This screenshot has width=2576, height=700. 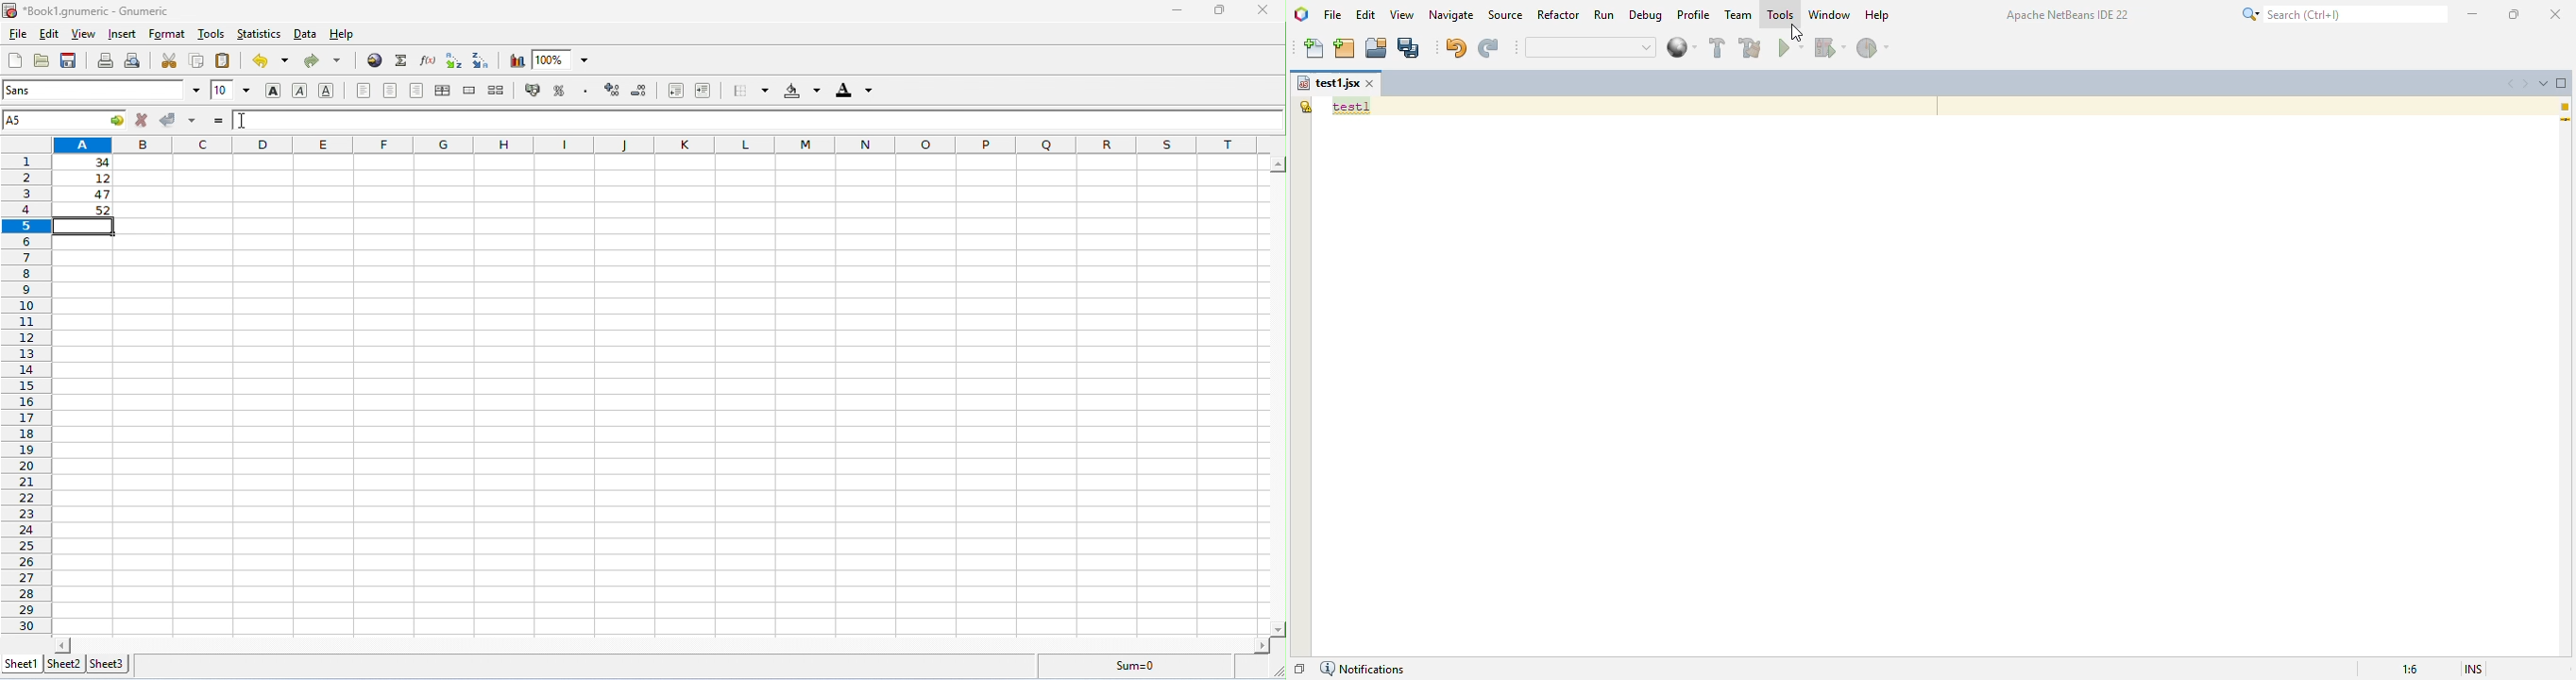 What do you see at coordinates (212, 33) in the screenshot?
I see `tools` at bounding box center [212, 33].